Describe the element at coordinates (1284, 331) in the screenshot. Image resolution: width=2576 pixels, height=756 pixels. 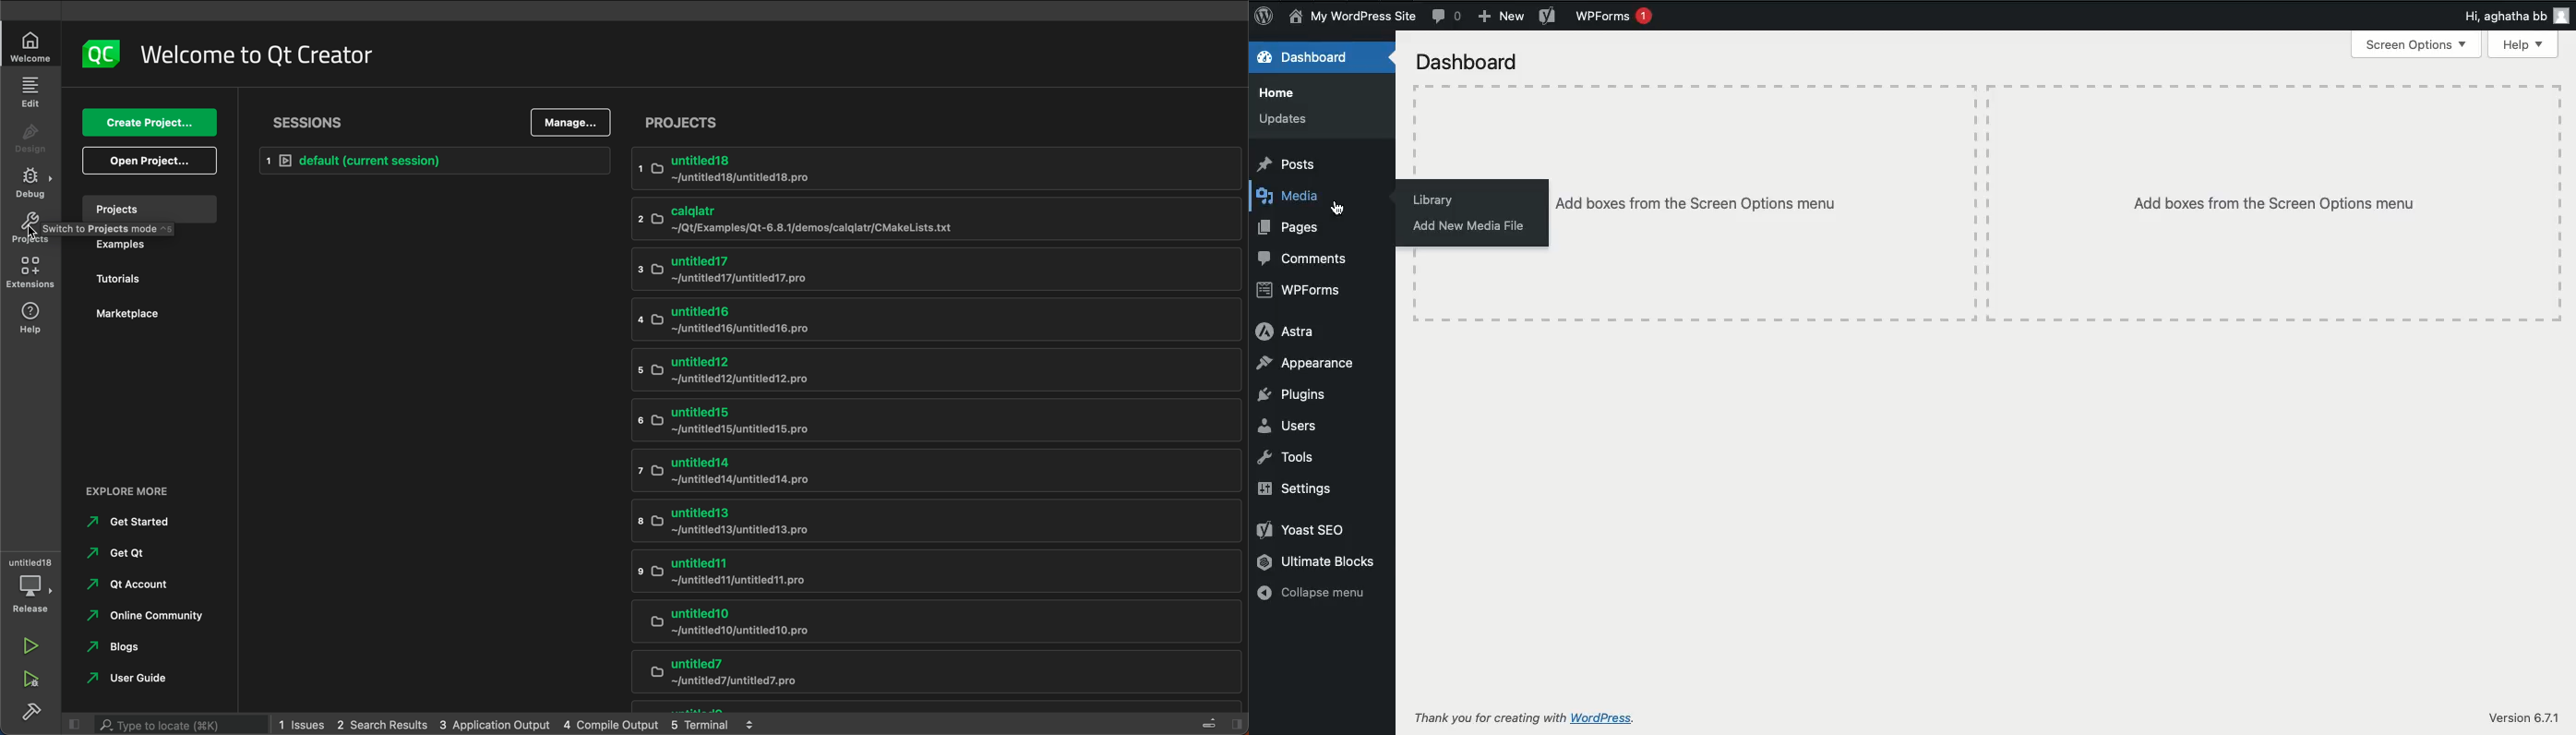
I see `Astra` at that location.